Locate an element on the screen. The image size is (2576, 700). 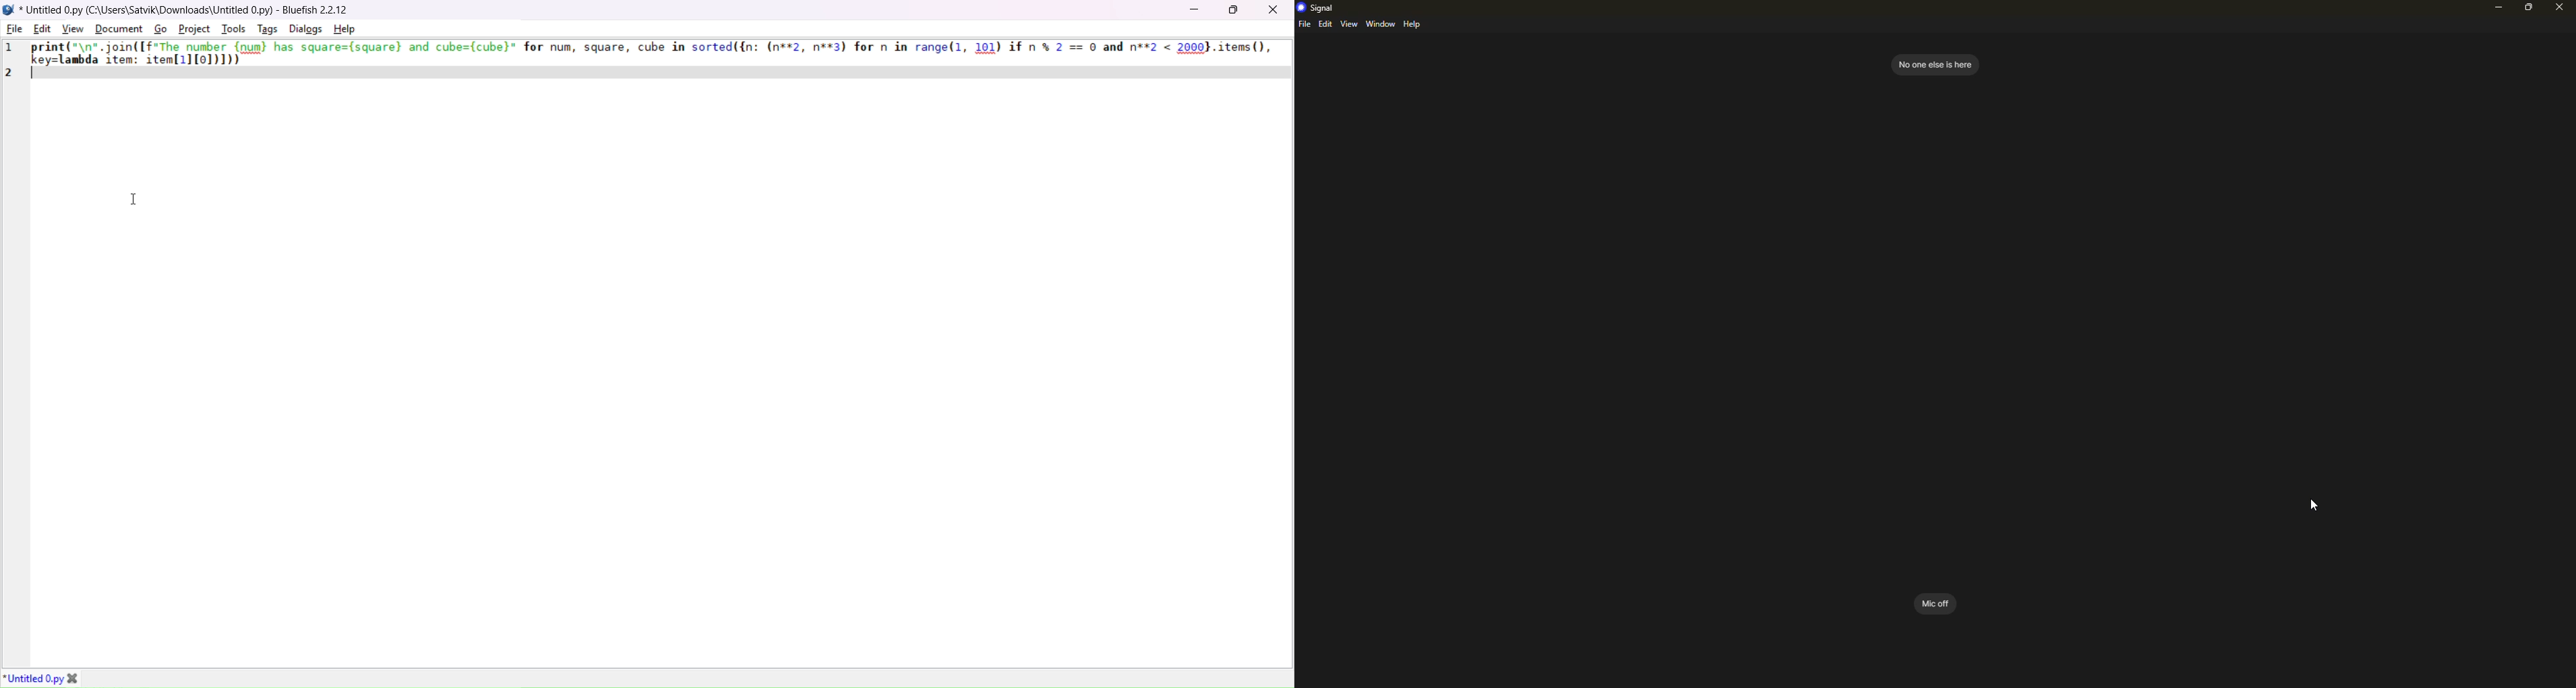
1 is located at coordinates (11, 46).